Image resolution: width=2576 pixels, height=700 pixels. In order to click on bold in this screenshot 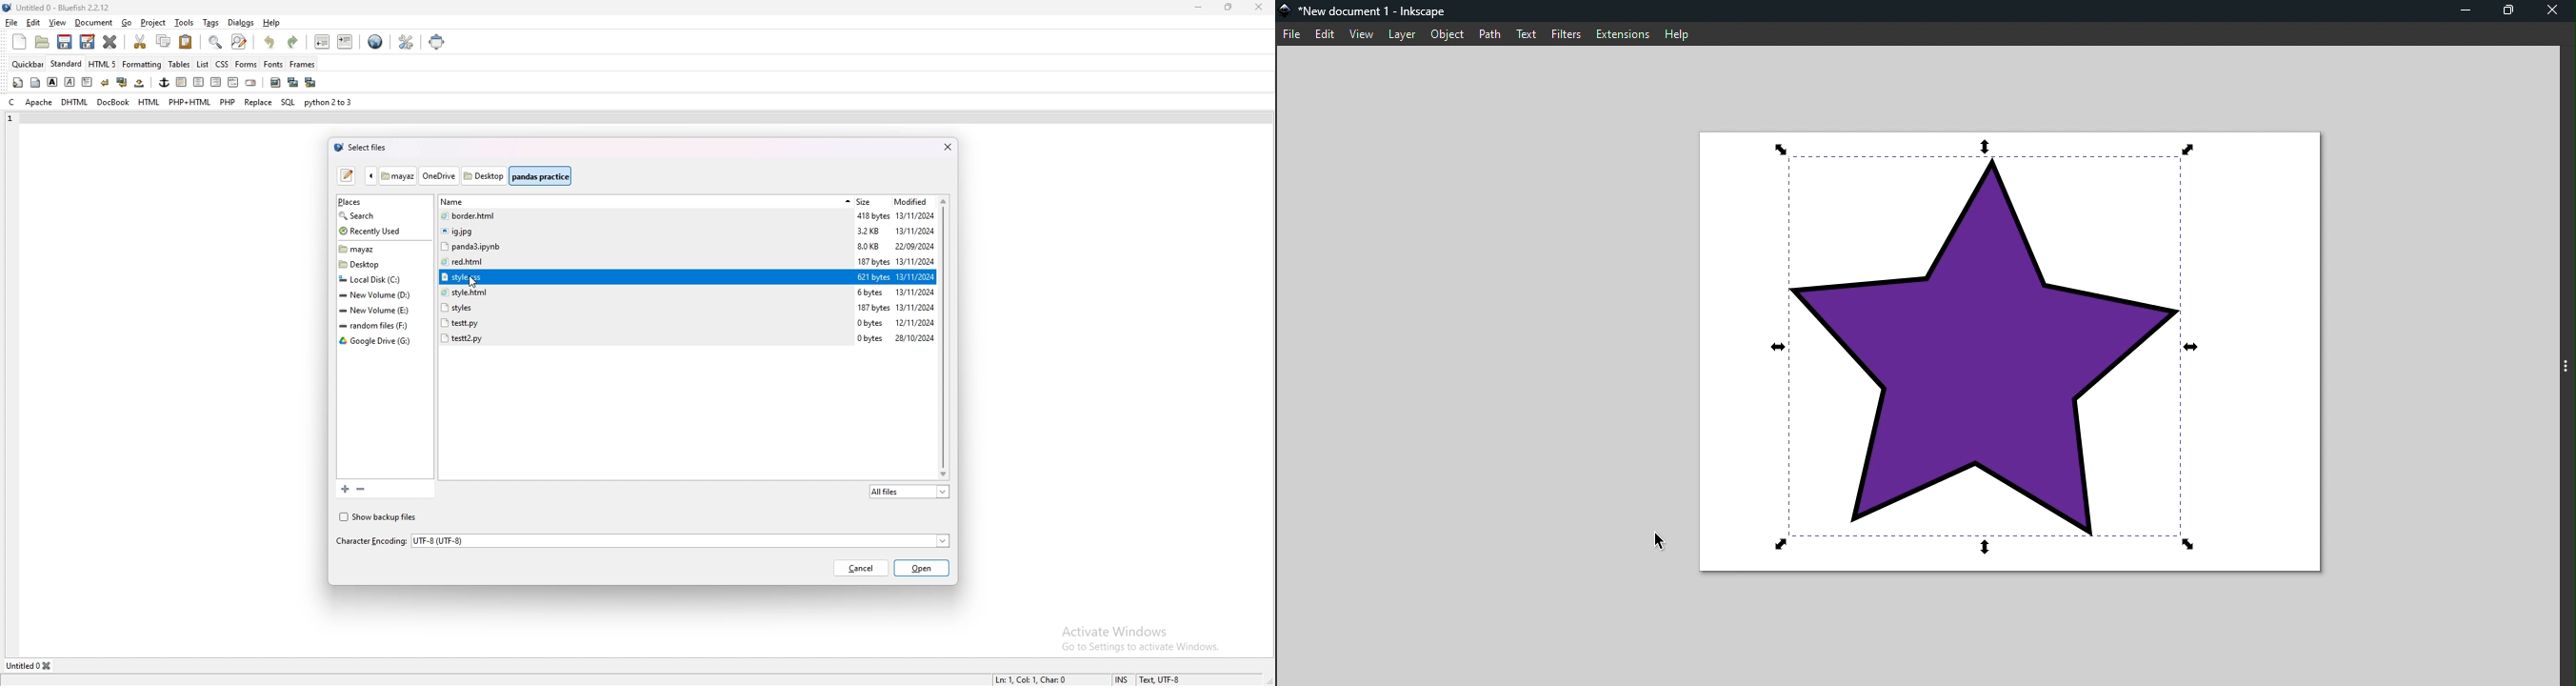, I will do `click(52, 82)`.